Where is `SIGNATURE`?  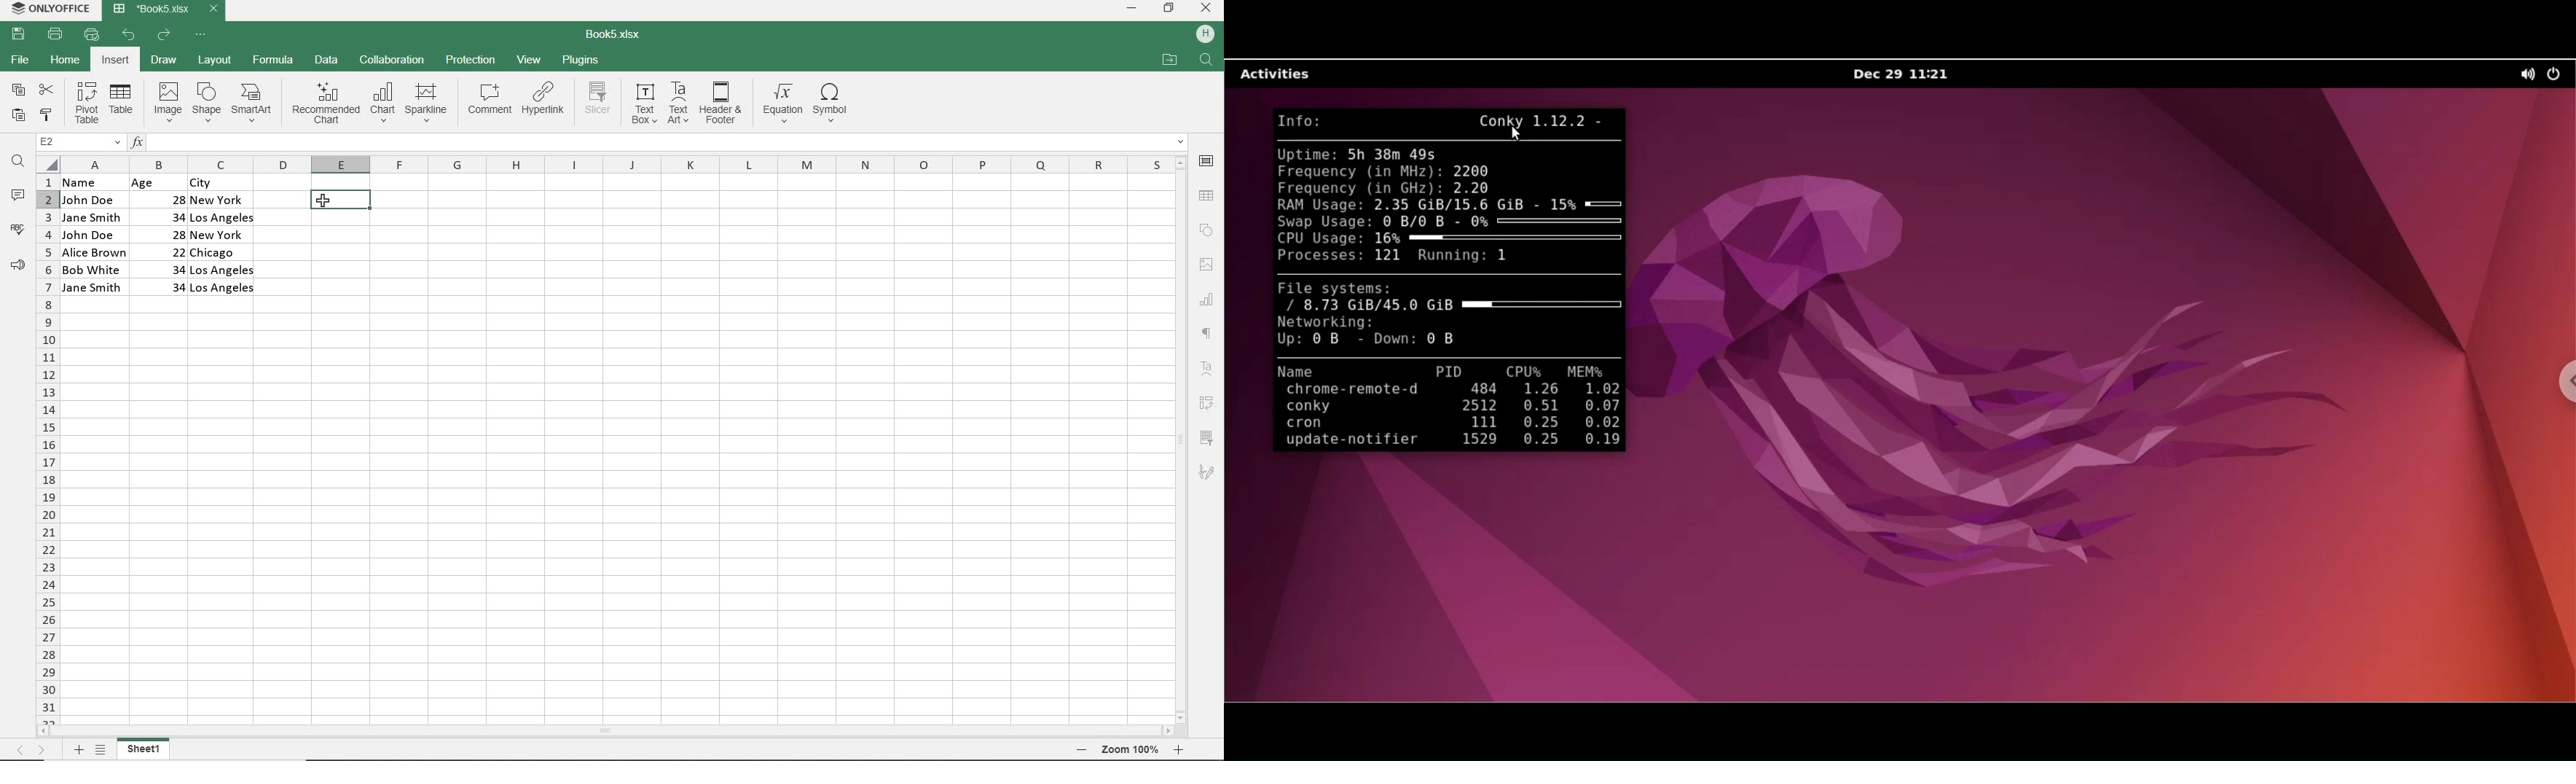
SIGNATURE is located at coordinates (1207, 473).